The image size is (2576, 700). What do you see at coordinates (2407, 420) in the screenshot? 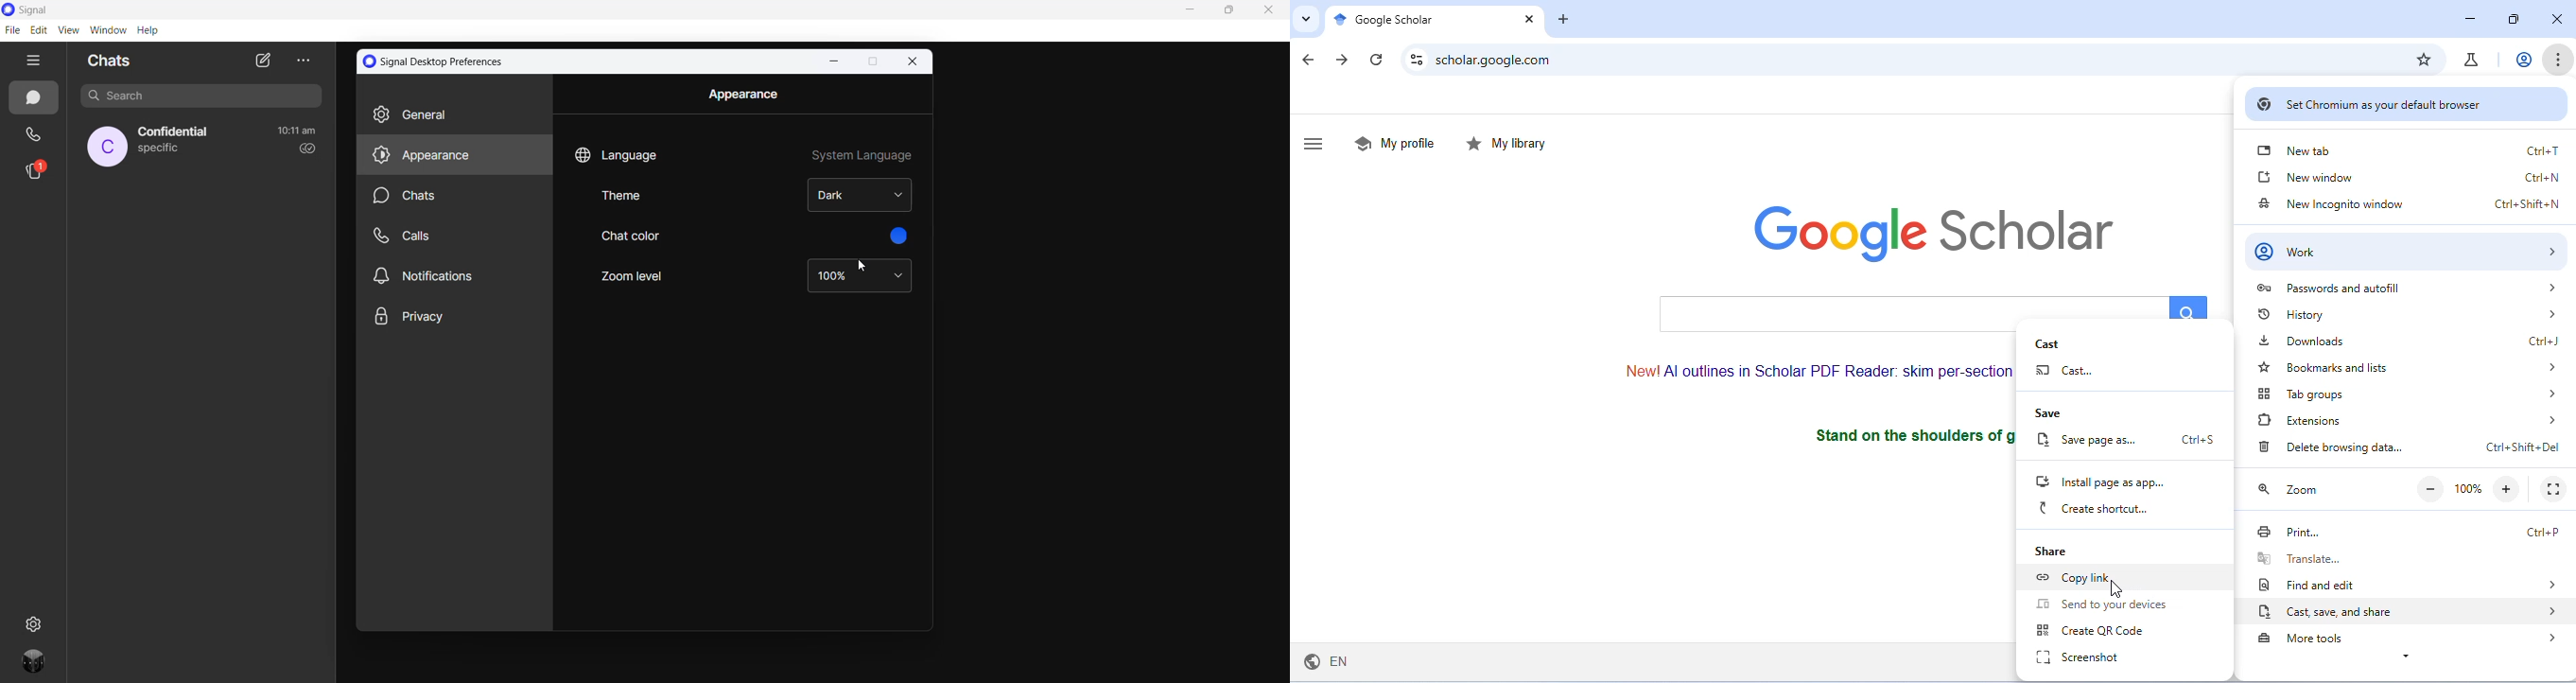
I see `extensions` at bounding box center [2407, 420].